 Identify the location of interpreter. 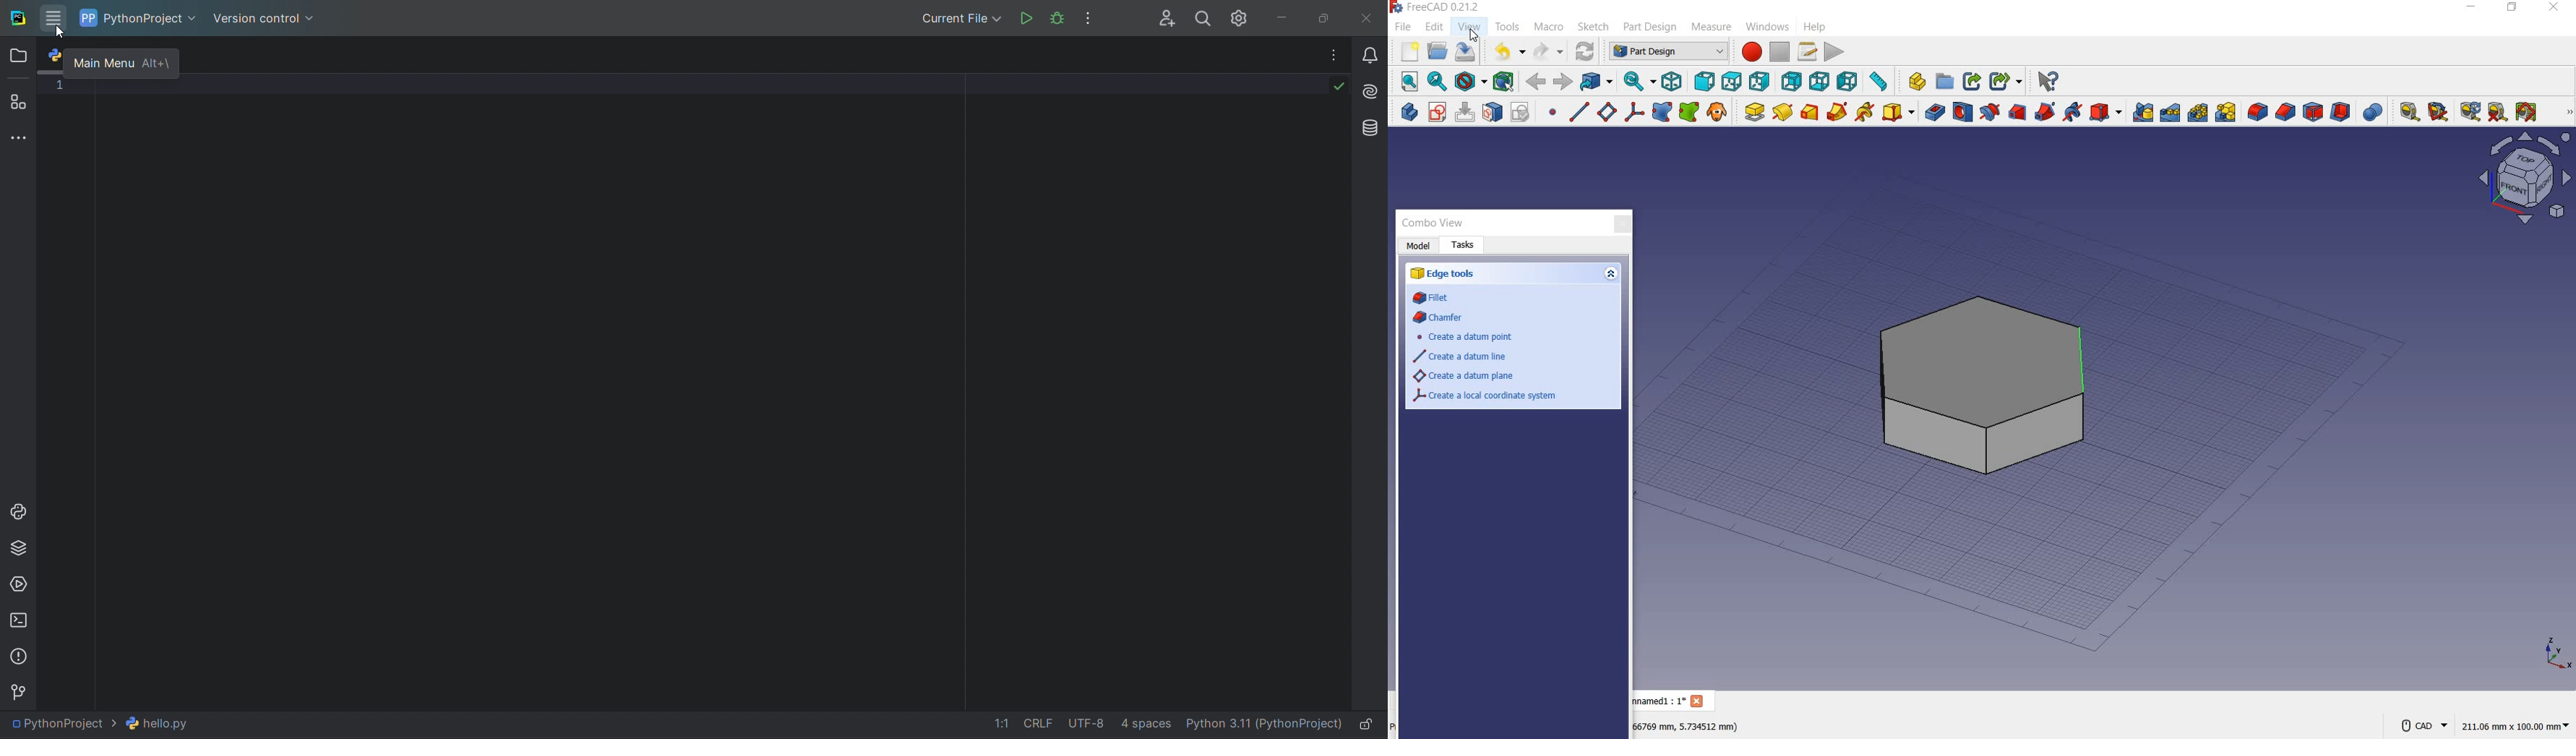
(1263, 726).